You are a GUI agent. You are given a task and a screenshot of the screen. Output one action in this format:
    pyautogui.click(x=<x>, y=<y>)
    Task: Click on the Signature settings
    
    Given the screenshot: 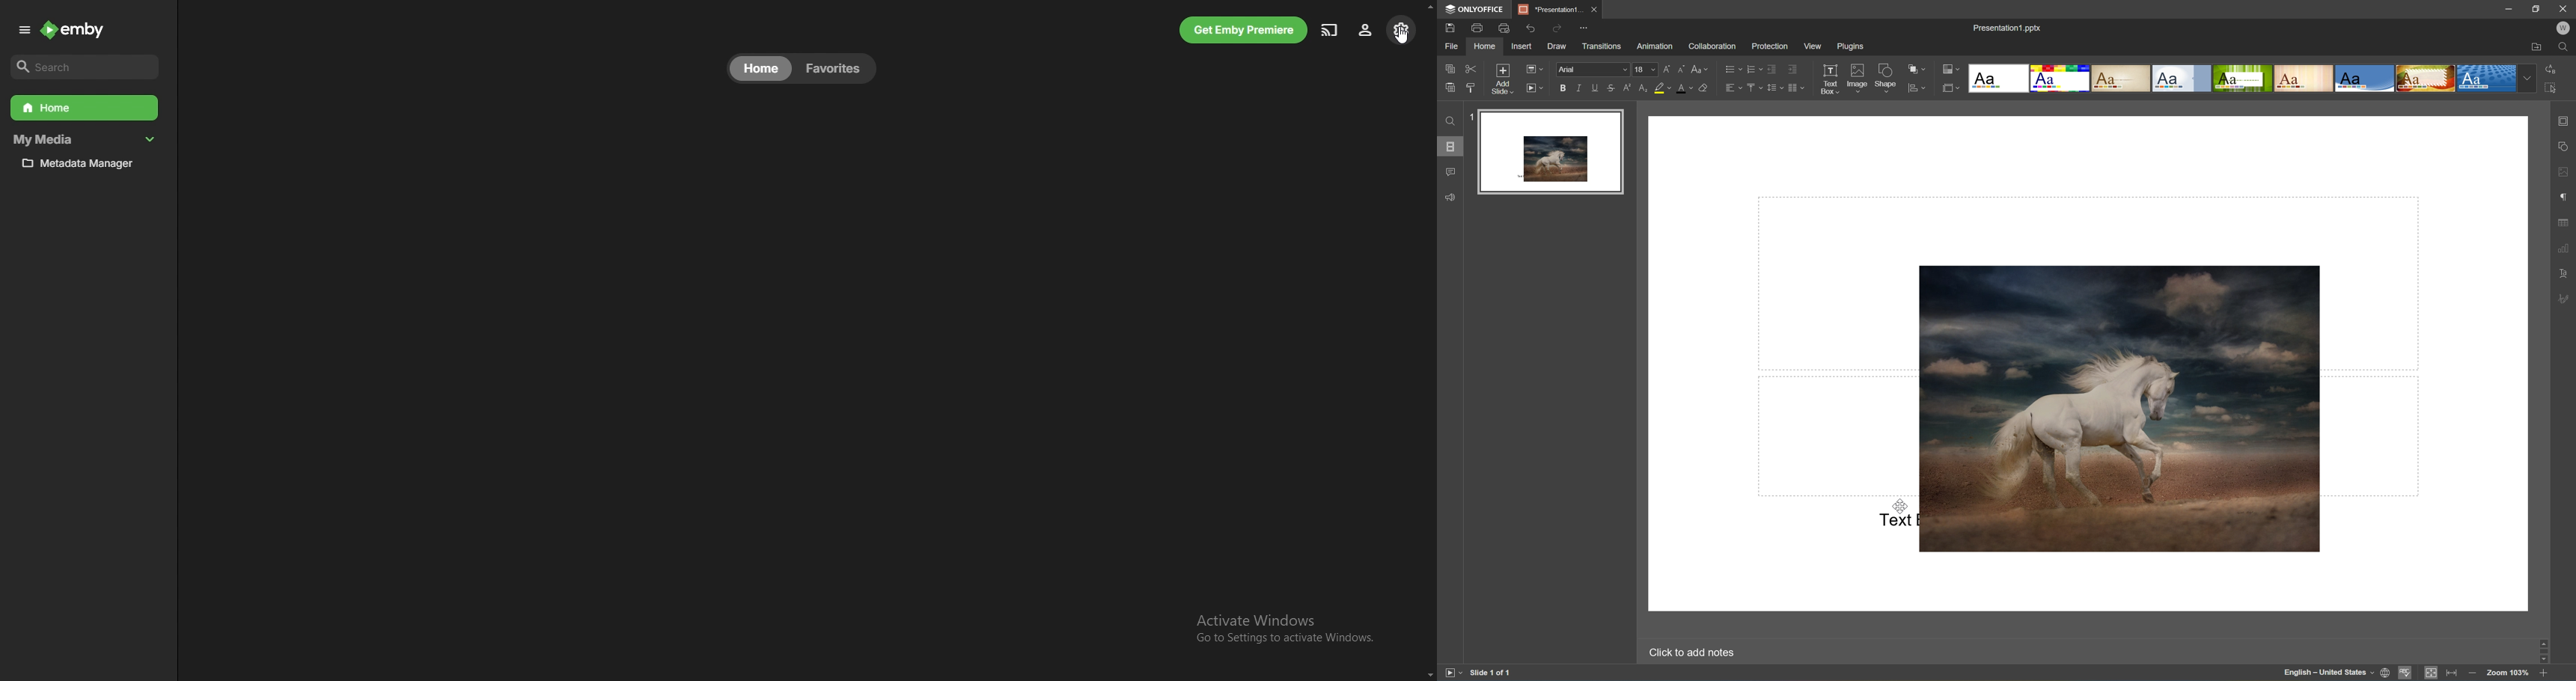 What is the action you would take?
    pyautogui.click(x=2564, y=299)
    